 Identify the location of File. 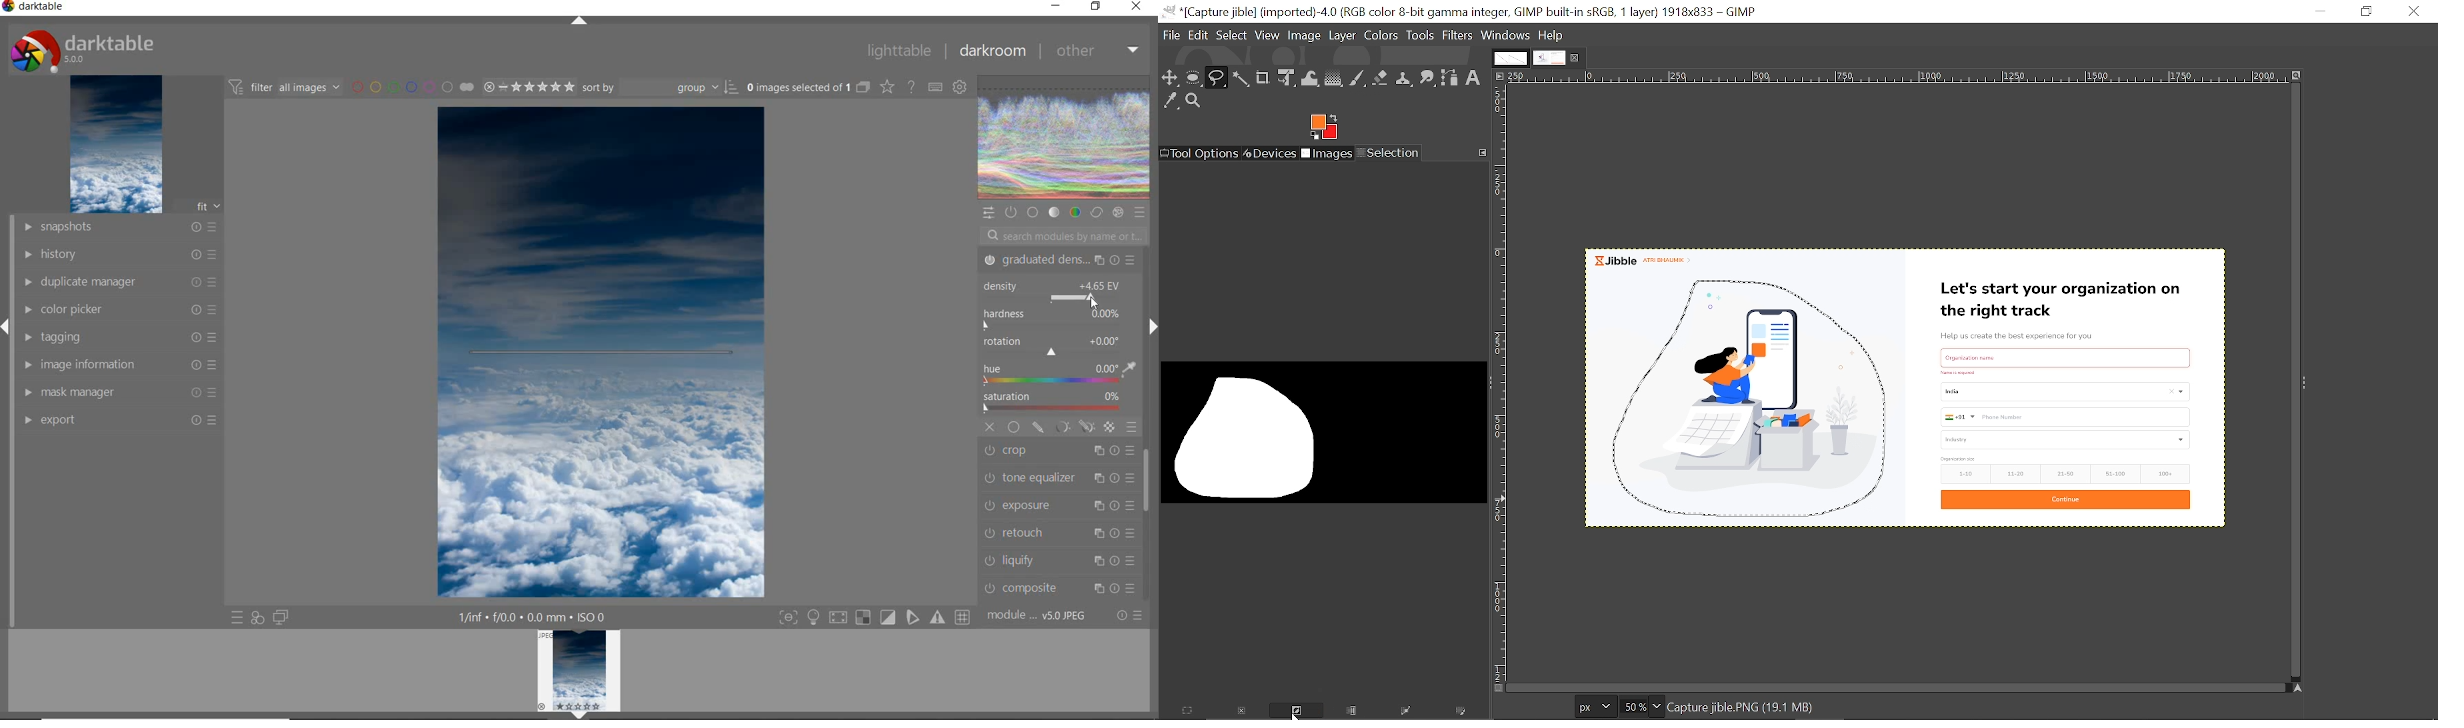
(1172, 34).